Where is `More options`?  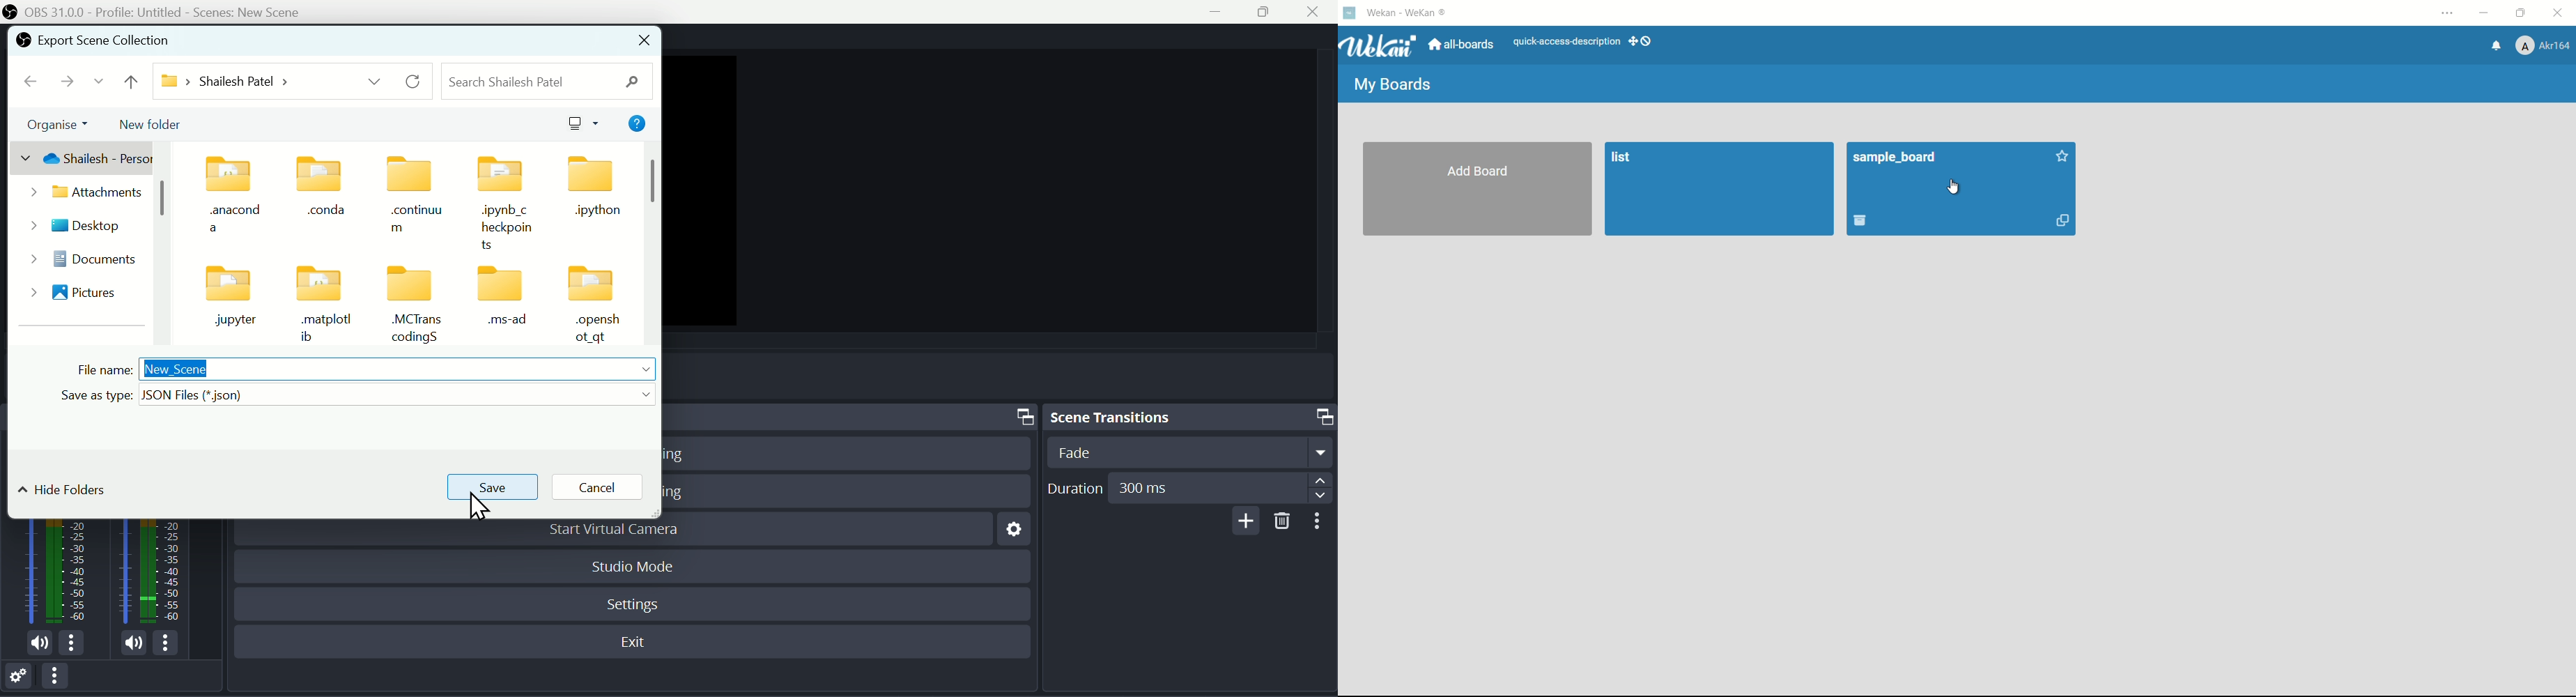
More options is located at coordinates (1320, 521).